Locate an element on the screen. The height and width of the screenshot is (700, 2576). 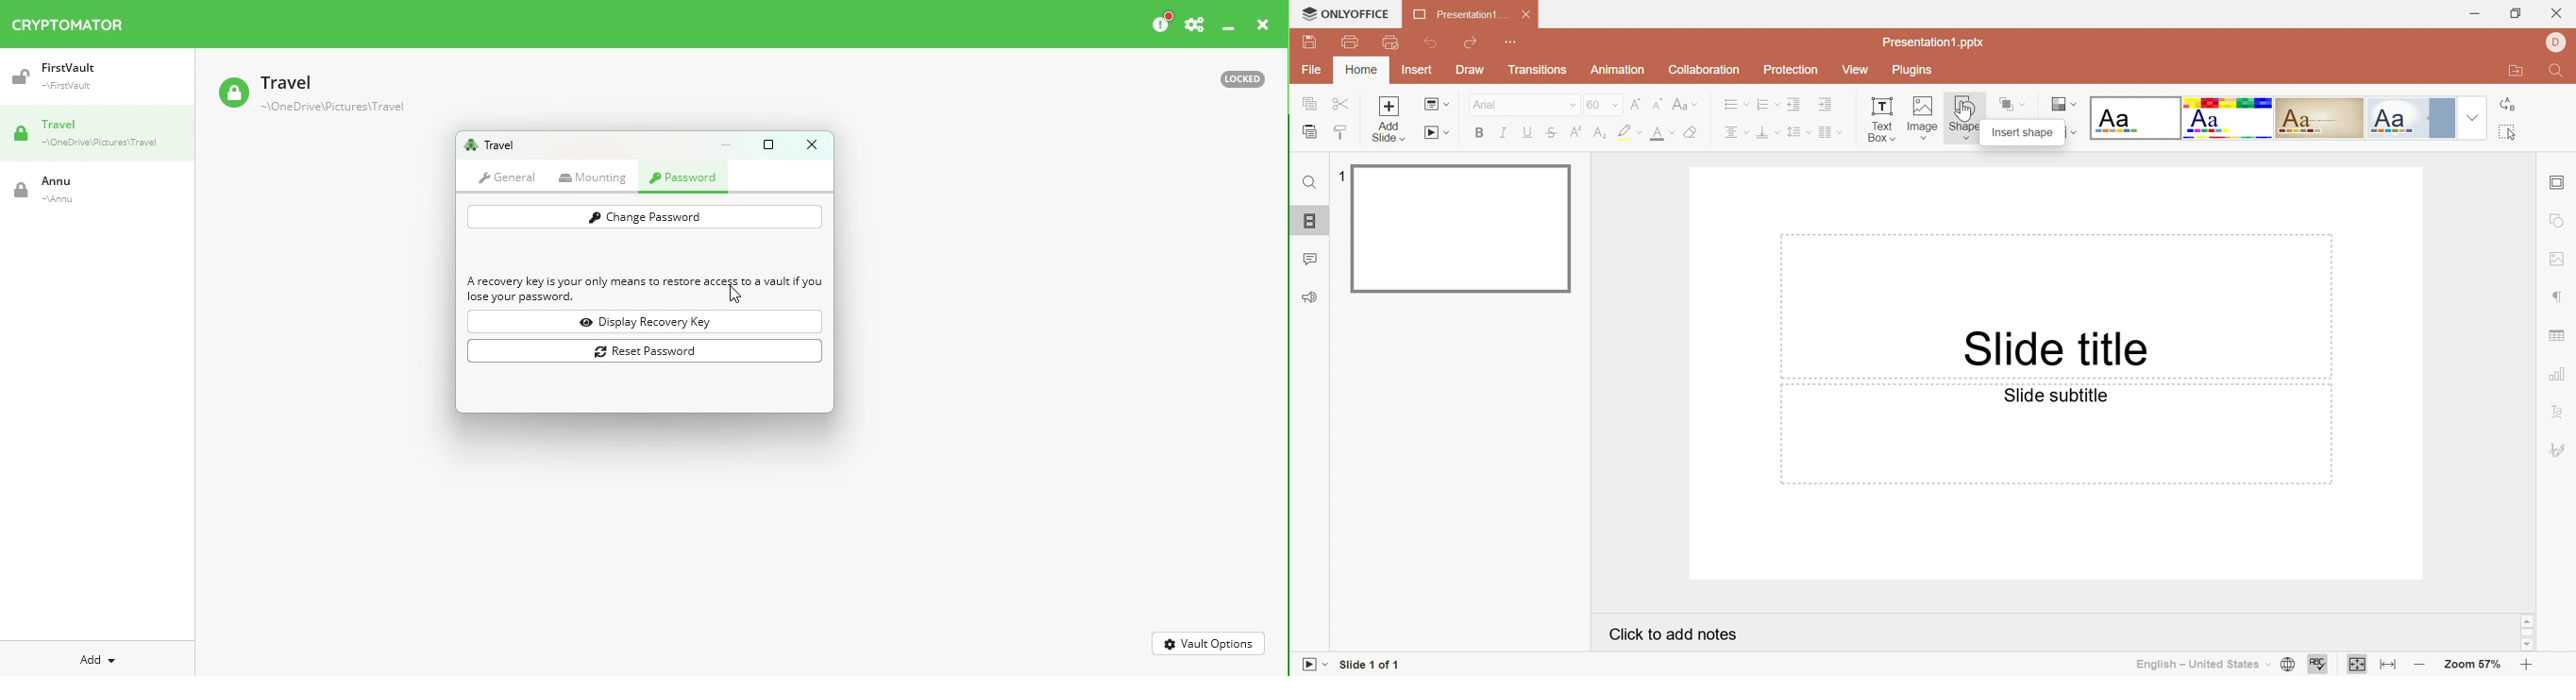
Image settings is located at coordinates (2559, 259).